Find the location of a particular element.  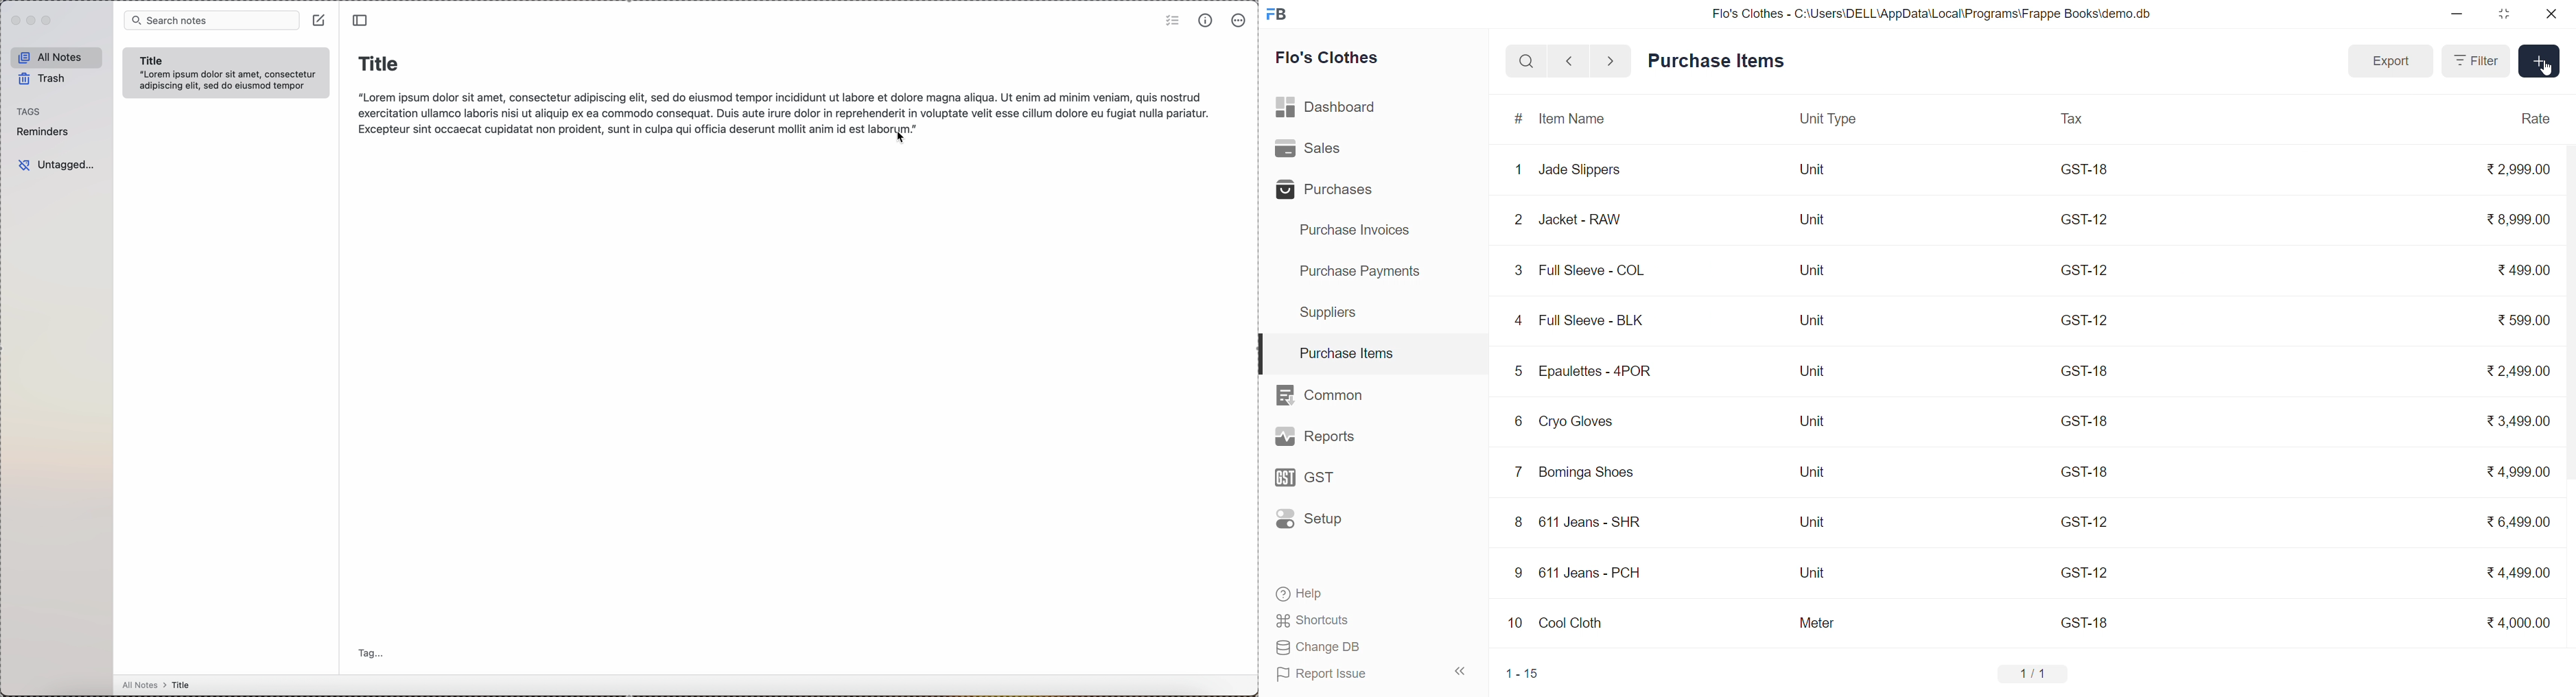

resize is located at coordinates (2505, 14).